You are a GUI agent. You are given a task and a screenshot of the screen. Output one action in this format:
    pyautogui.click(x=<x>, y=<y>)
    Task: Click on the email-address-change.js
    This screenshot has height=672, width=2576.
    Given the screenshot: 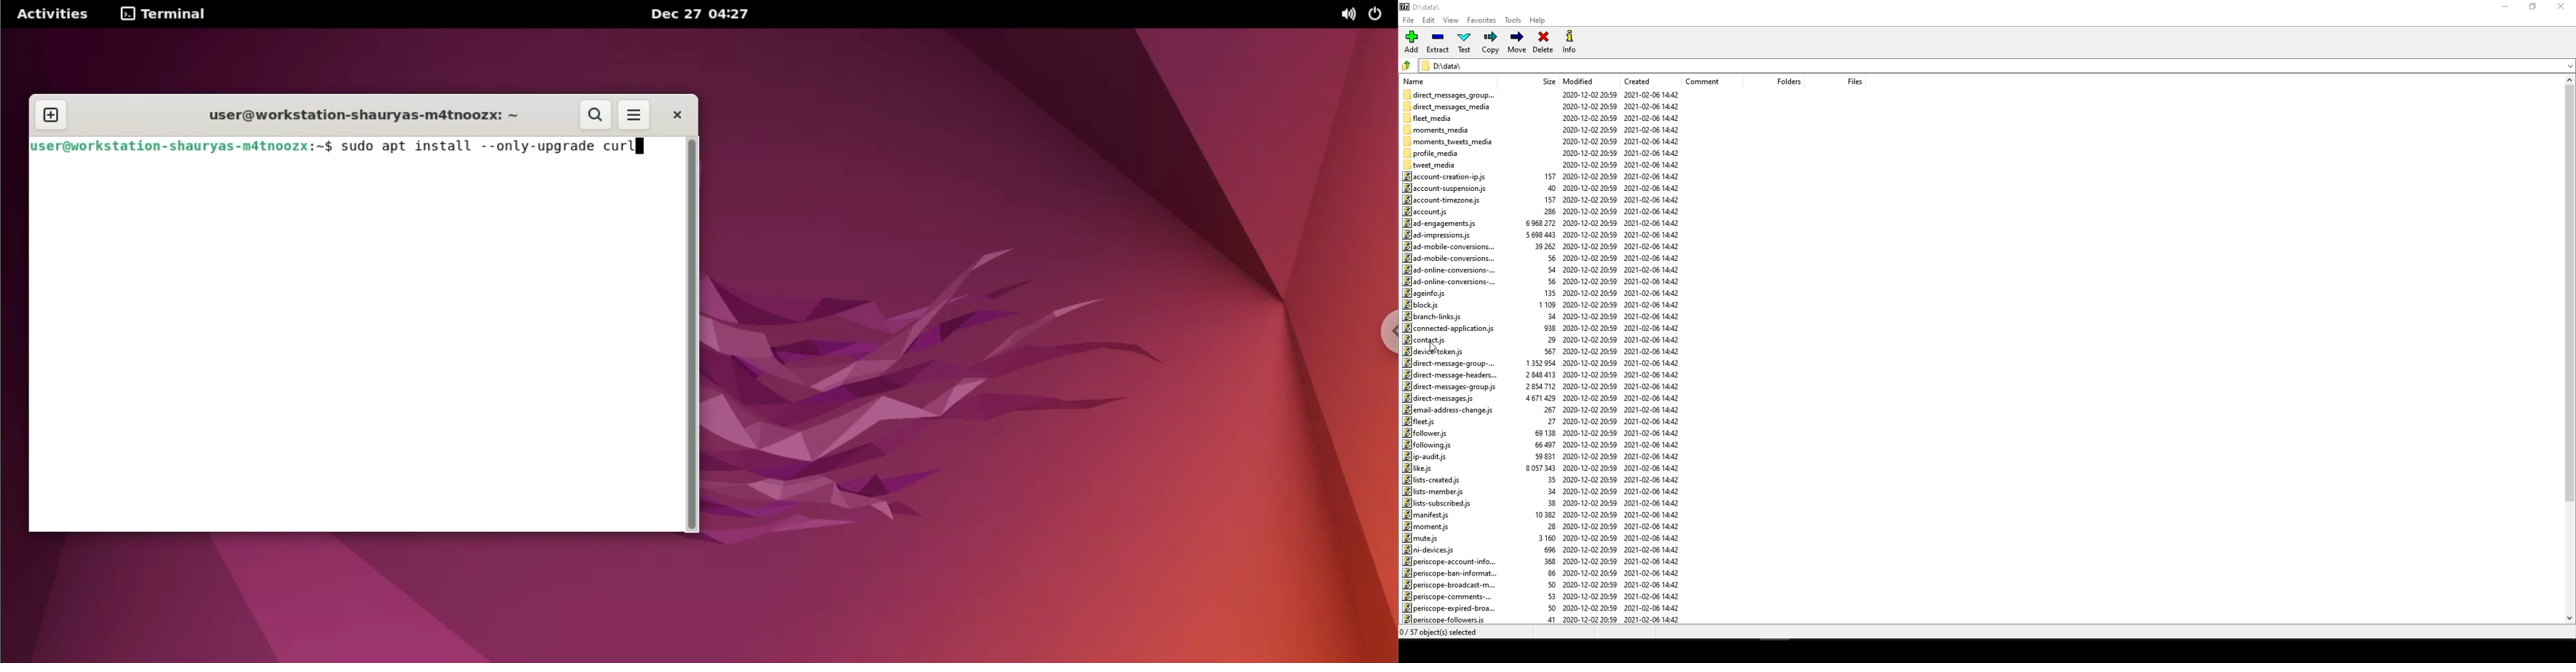 What is the action you would take?
    pyautogui.click(x=1449, y=410)
    